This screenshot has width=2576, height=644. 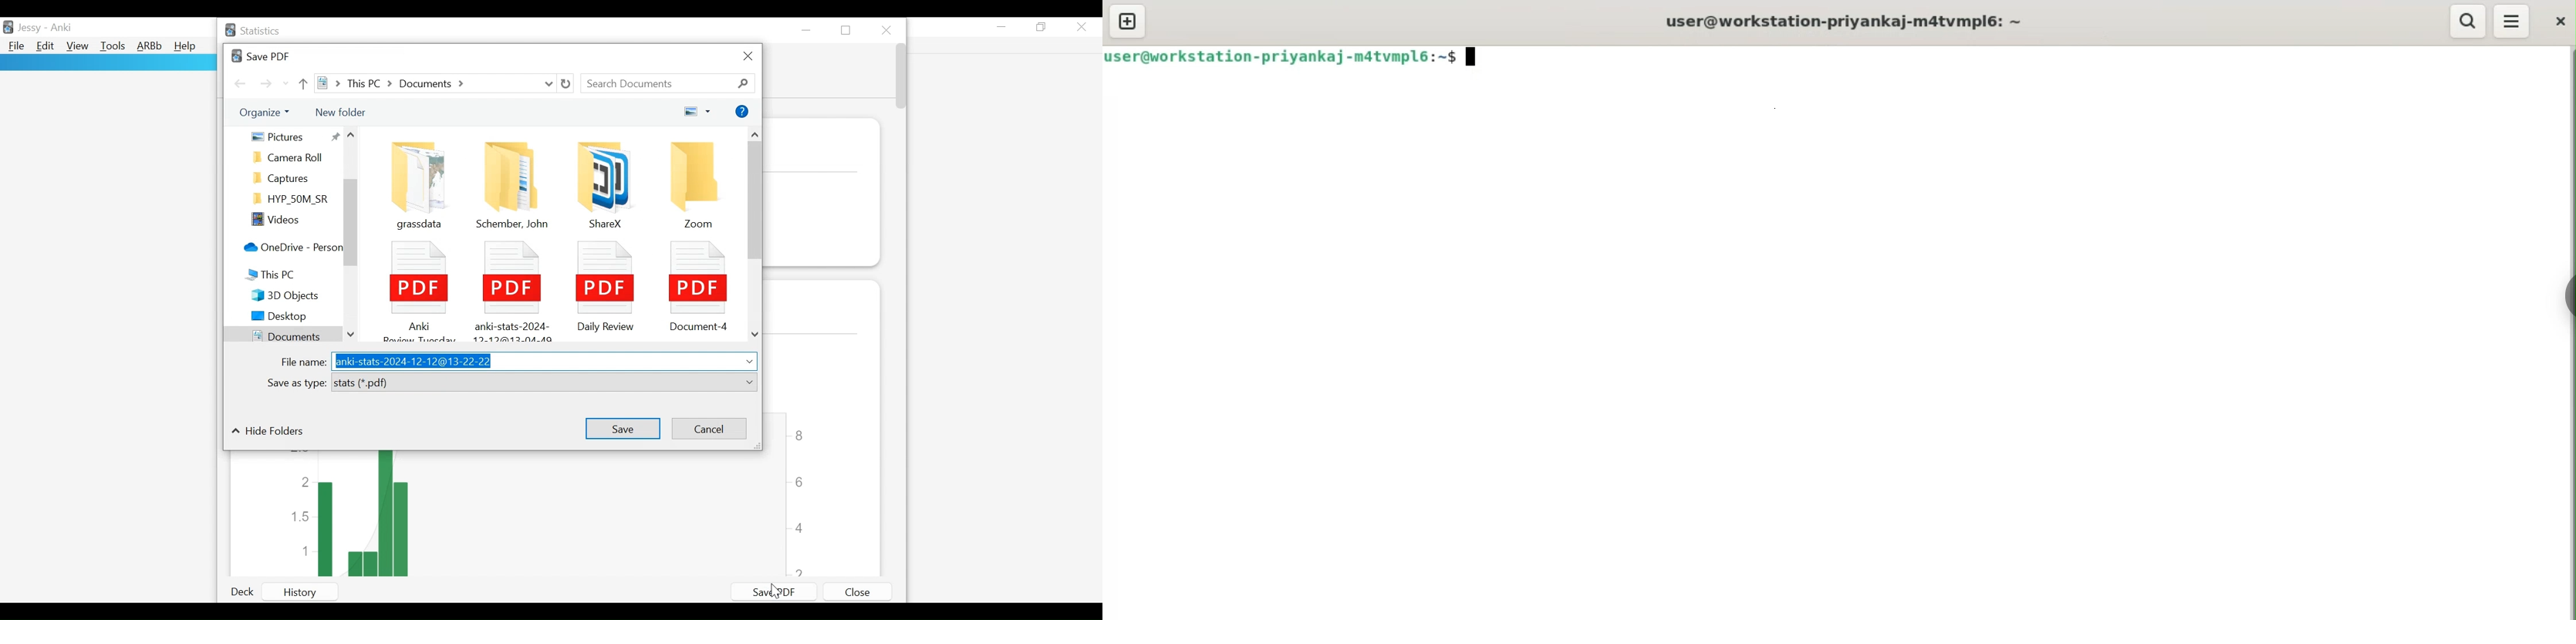 I want to click on Scroll down, so click(x=755, y=336).